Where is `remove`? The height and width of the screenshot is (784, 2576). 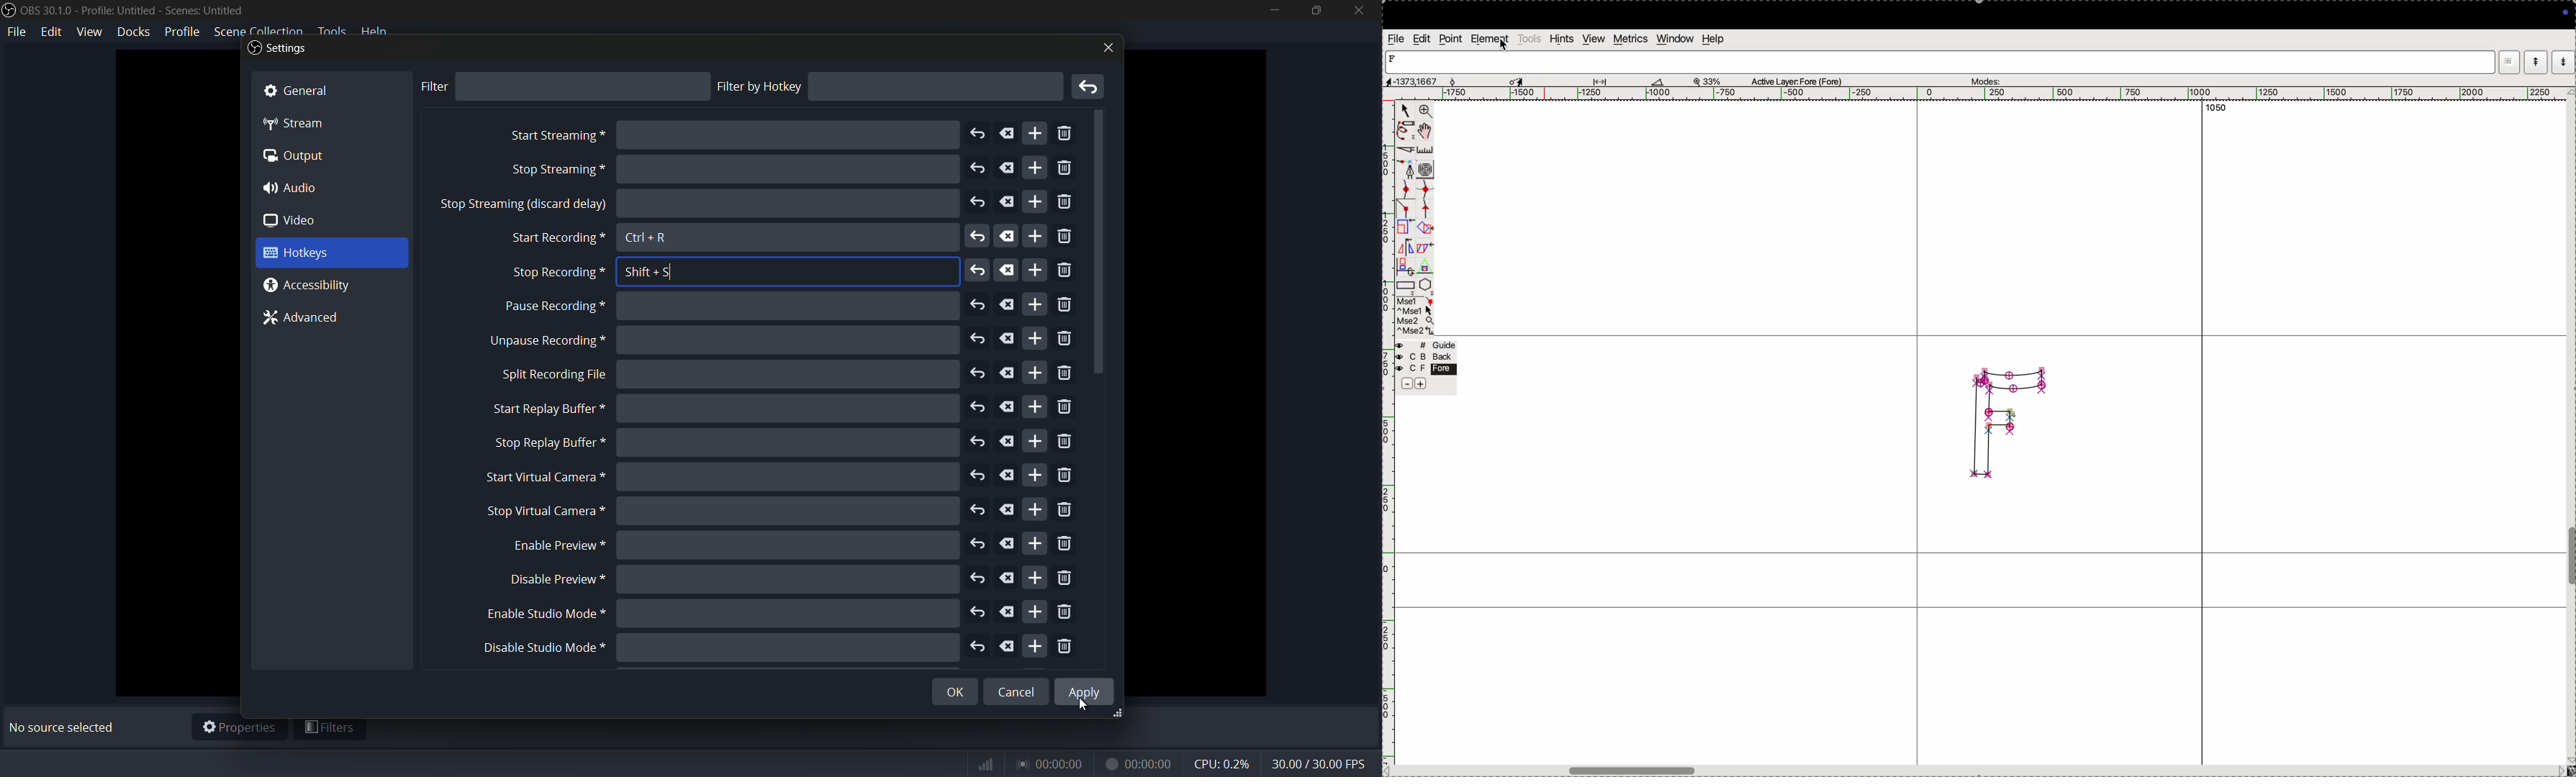
remove is located at coordinates (1064, 340).